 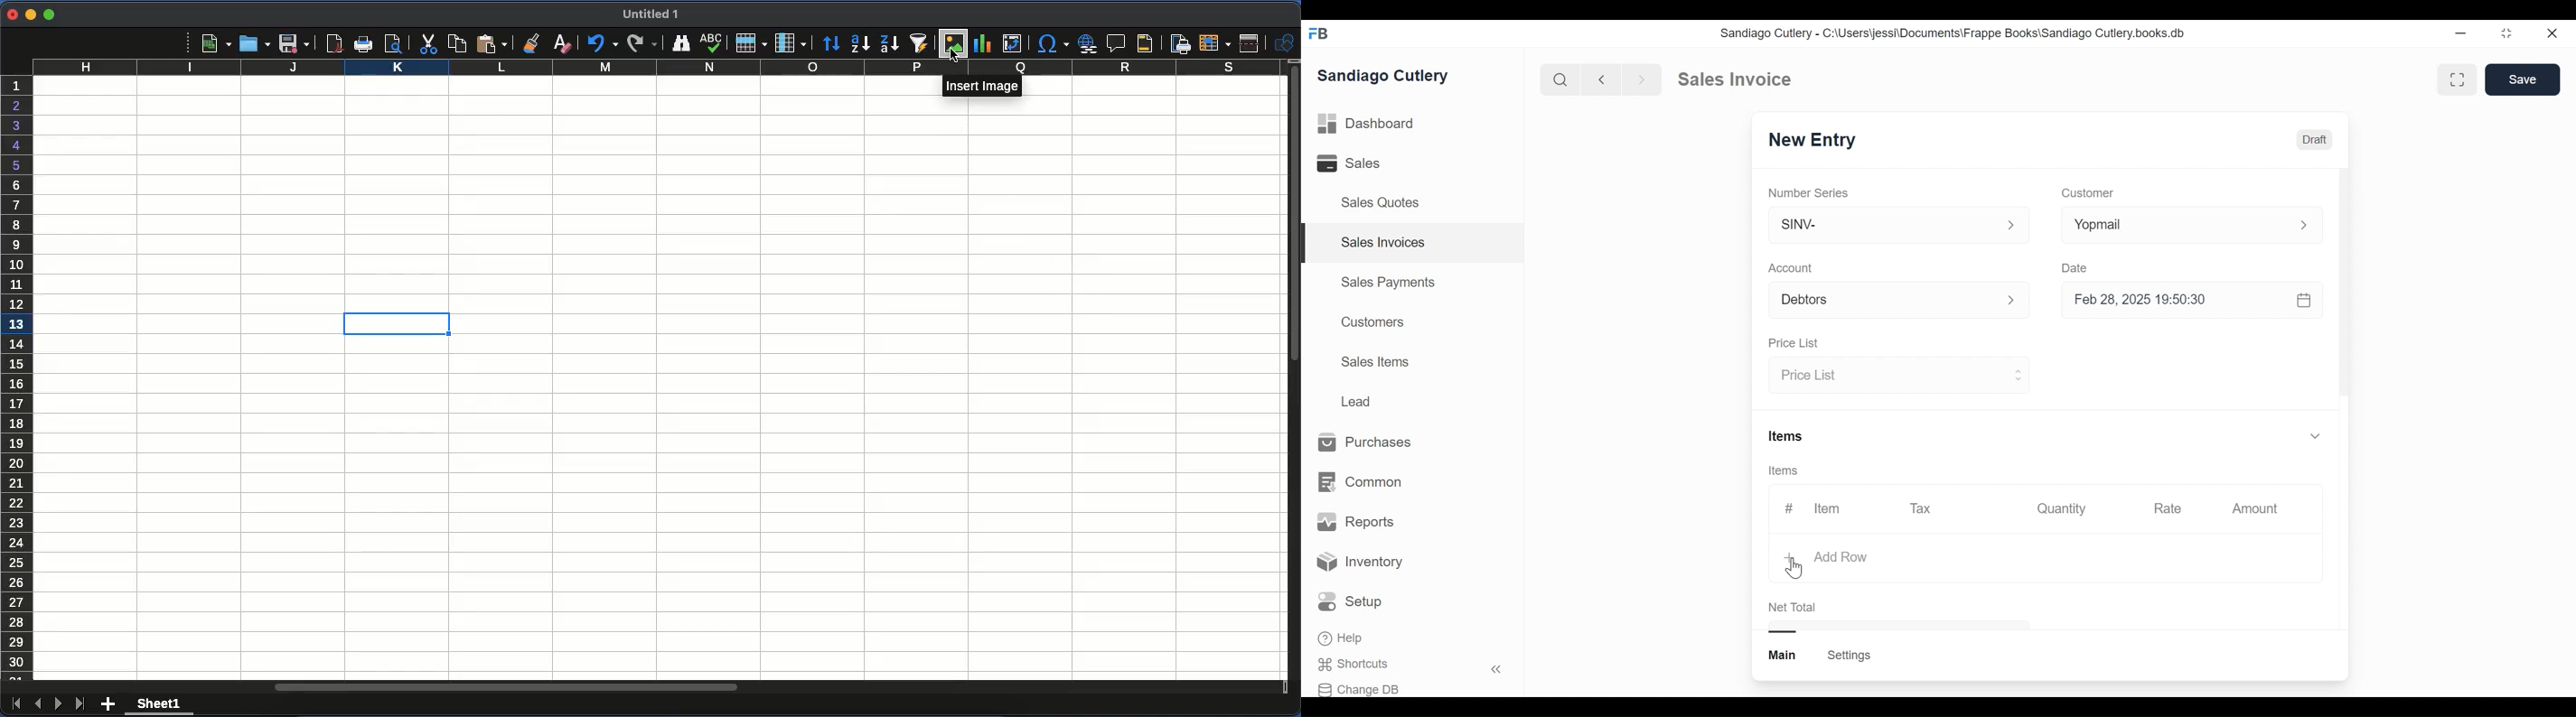 What do you see at coordinates (1358, 400) in the screenshot?
I see `Lead` at bounding box center [1358, 400].